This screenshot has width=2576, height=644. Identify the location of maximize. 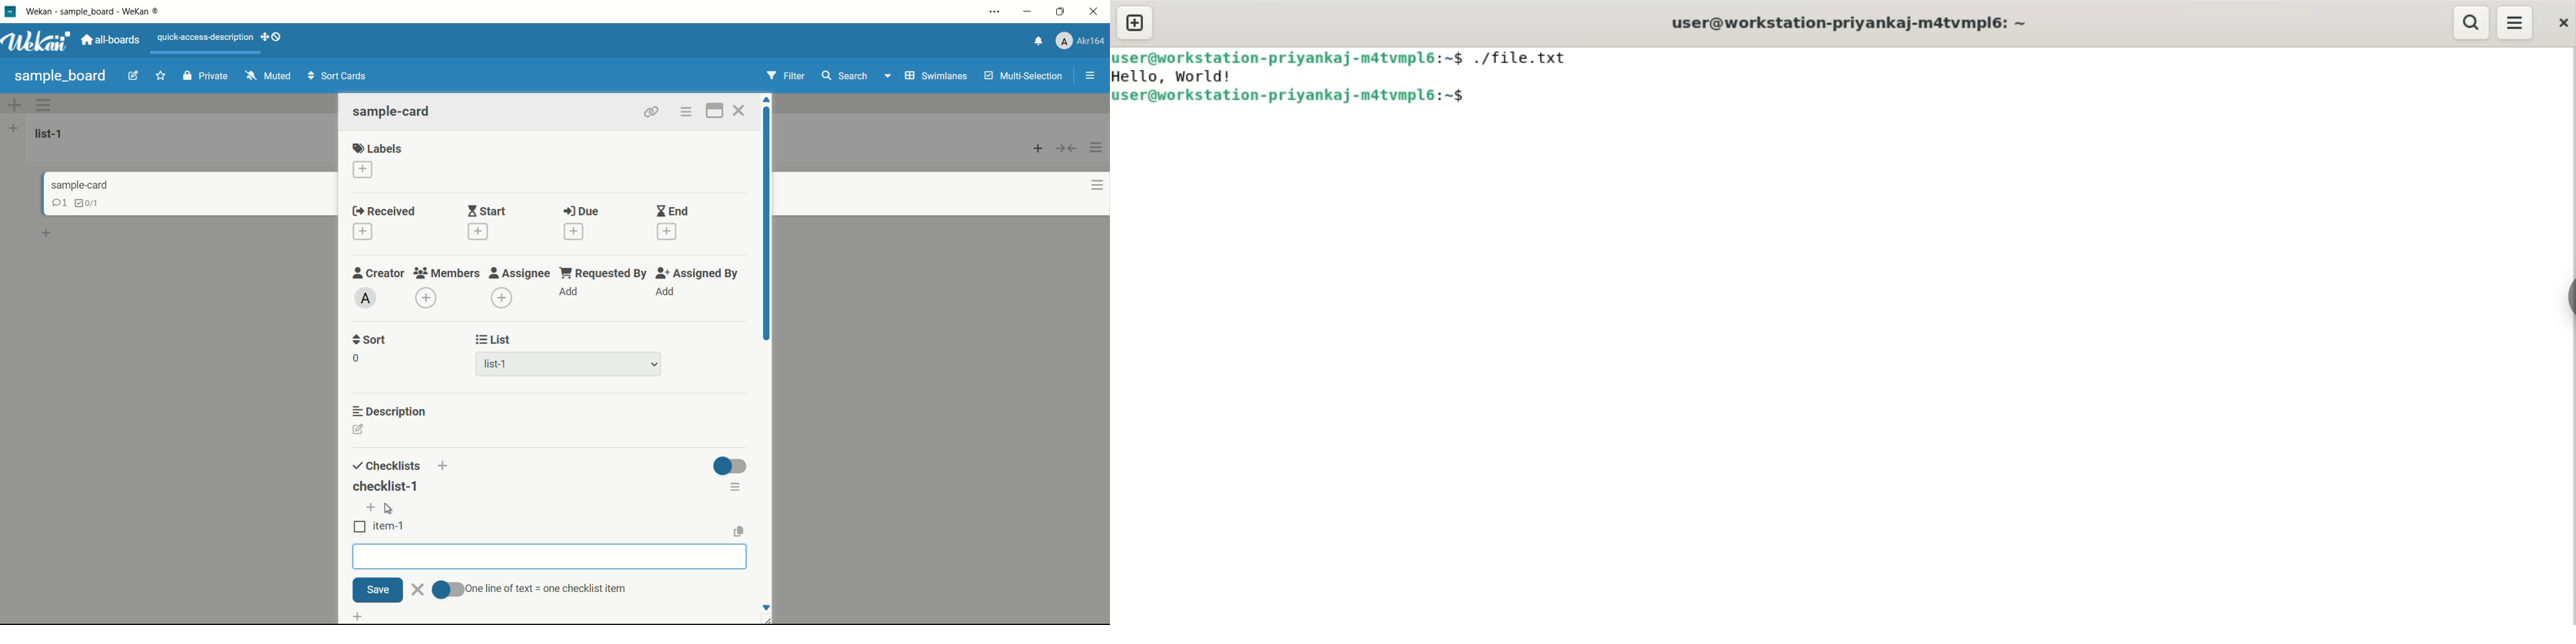
(1064, 12).